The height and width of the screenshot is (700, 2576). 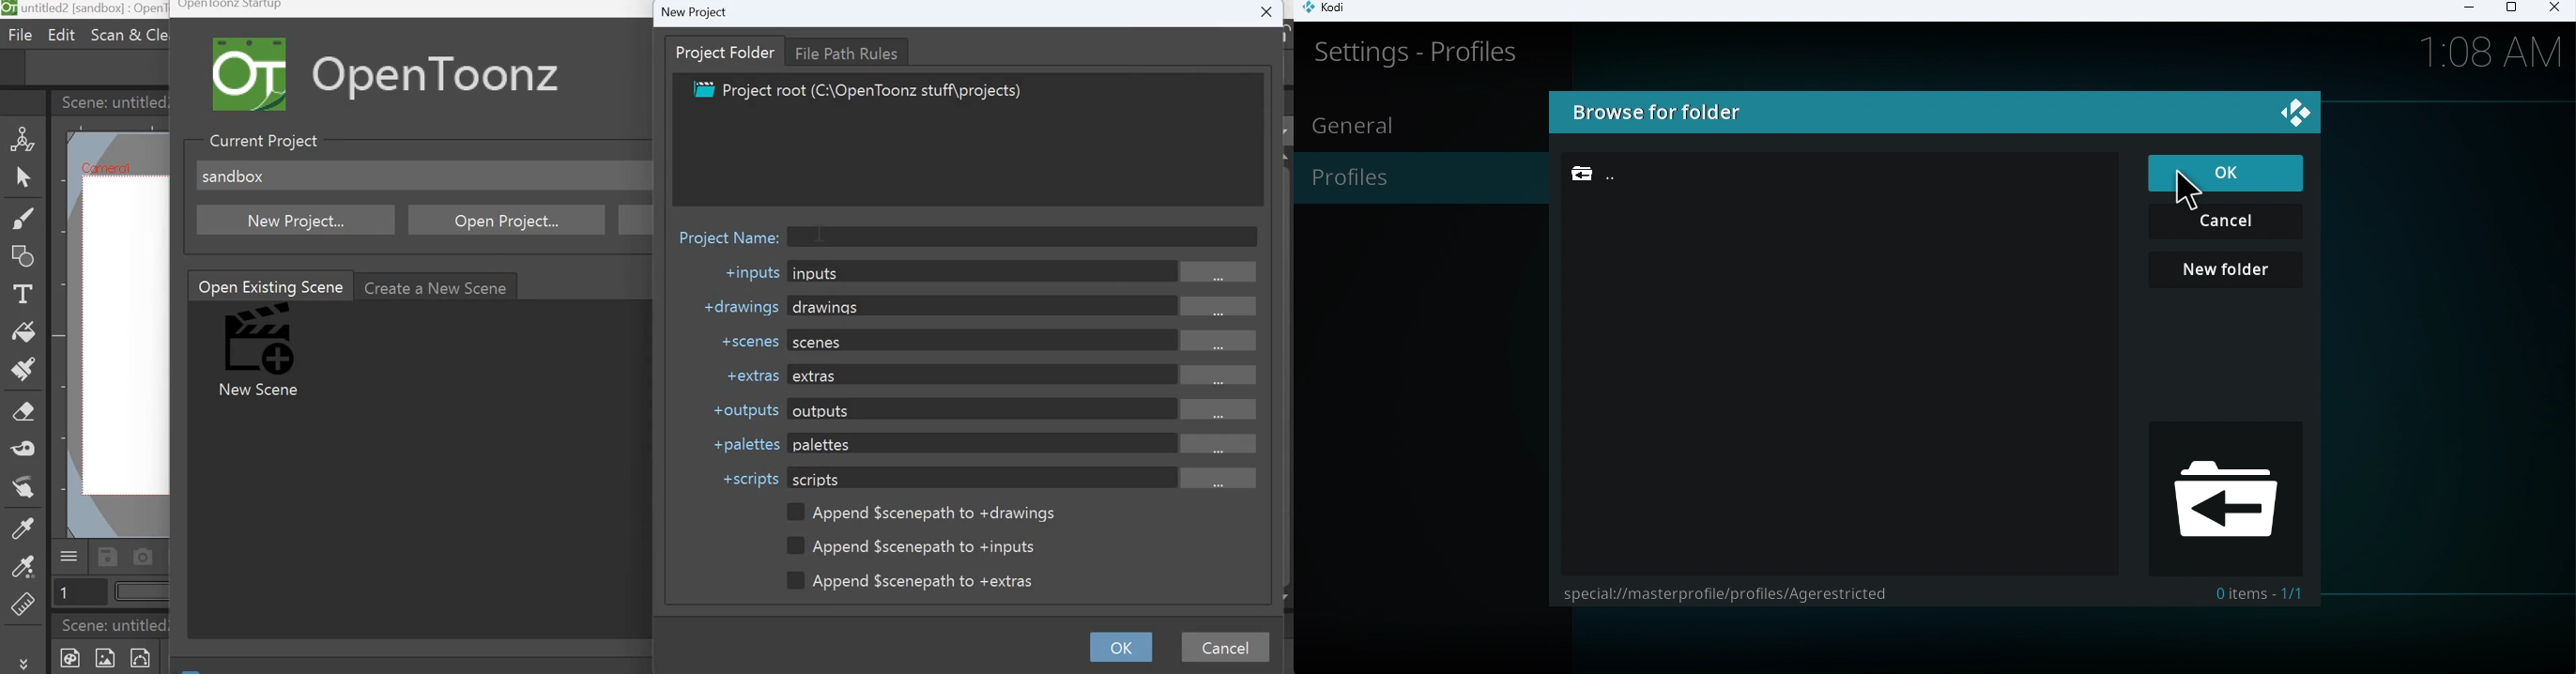 I want to click on File, so click(x=22, y=36).